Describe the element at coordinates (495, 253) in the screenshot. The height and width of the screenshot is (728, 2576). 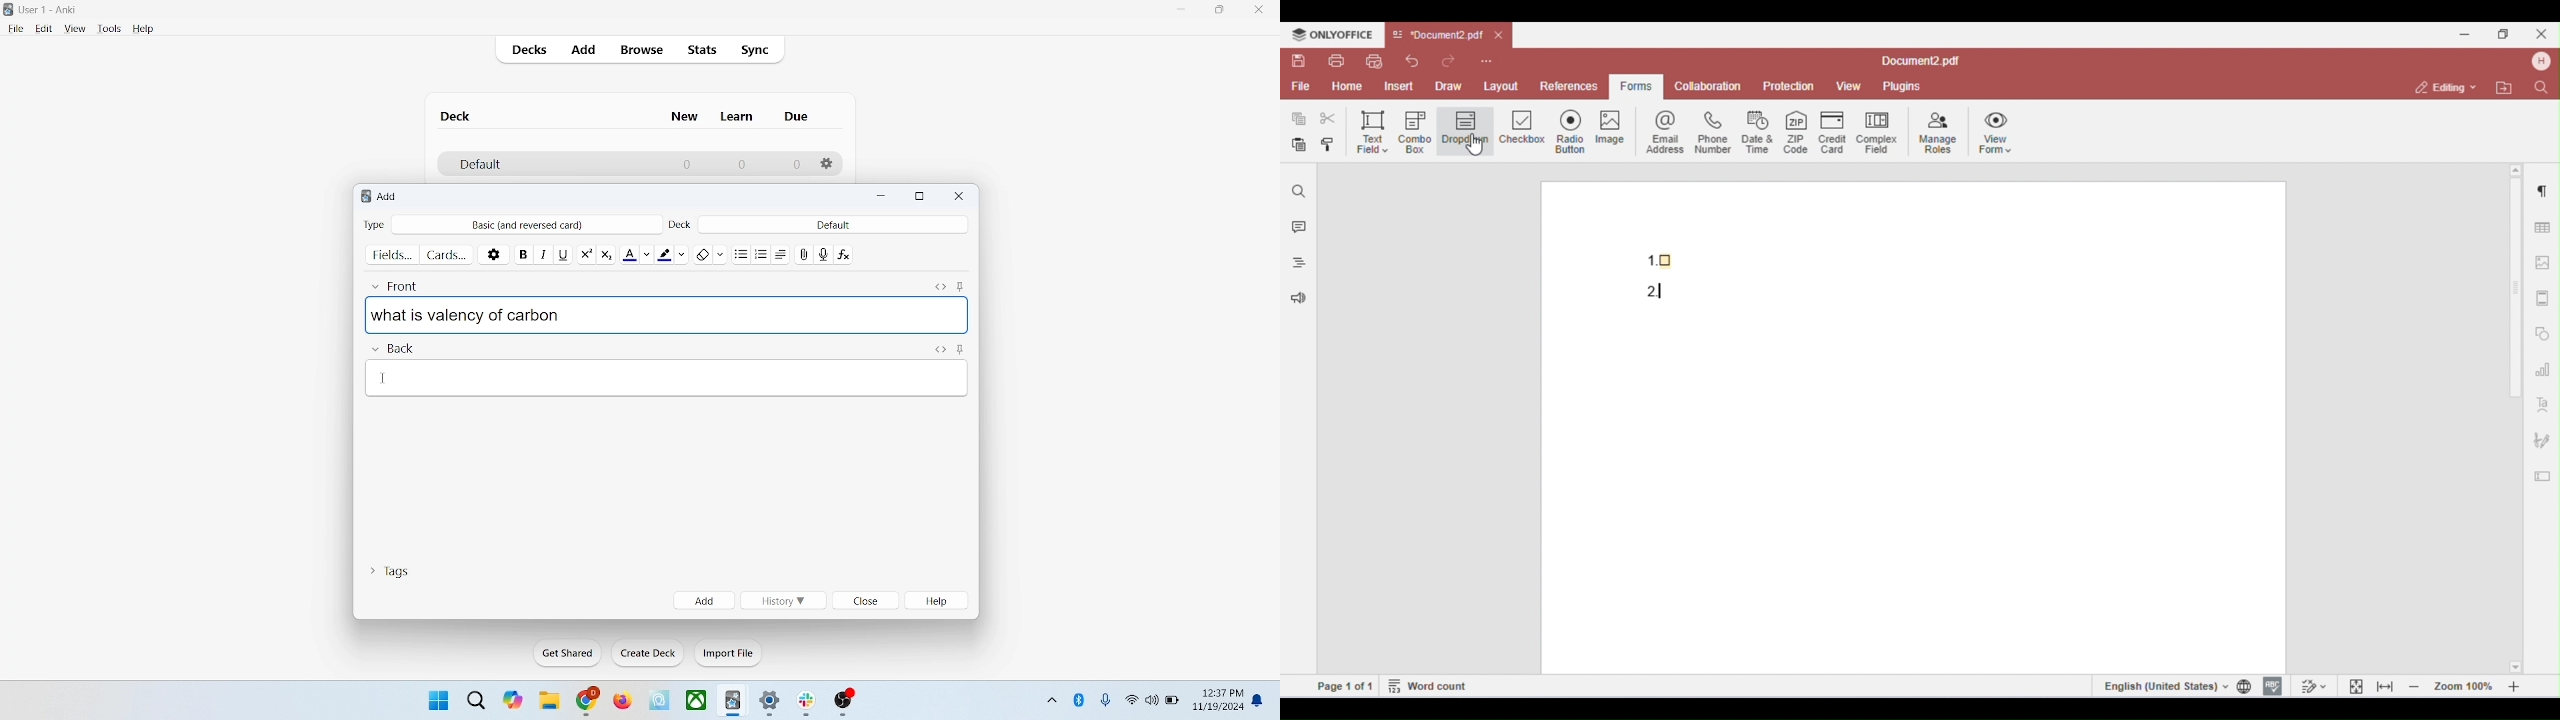
I see `options` at that location.